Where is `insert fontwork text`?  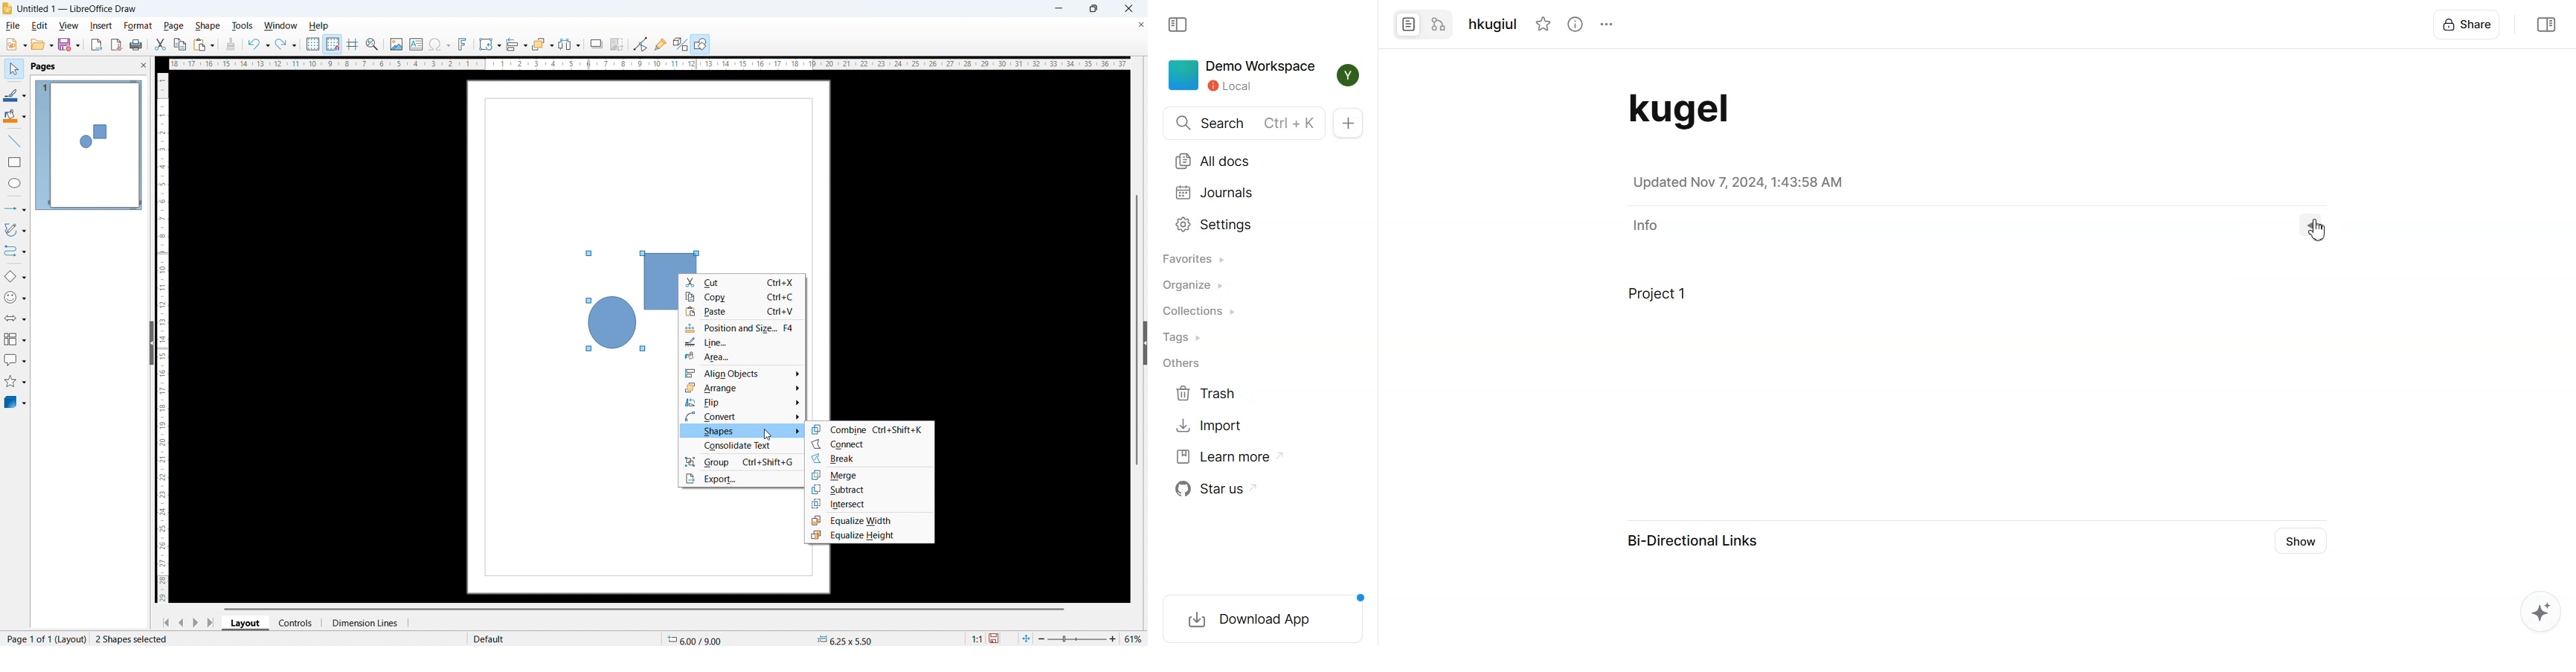
insert fontwork text is located at coordinates (463, 45).